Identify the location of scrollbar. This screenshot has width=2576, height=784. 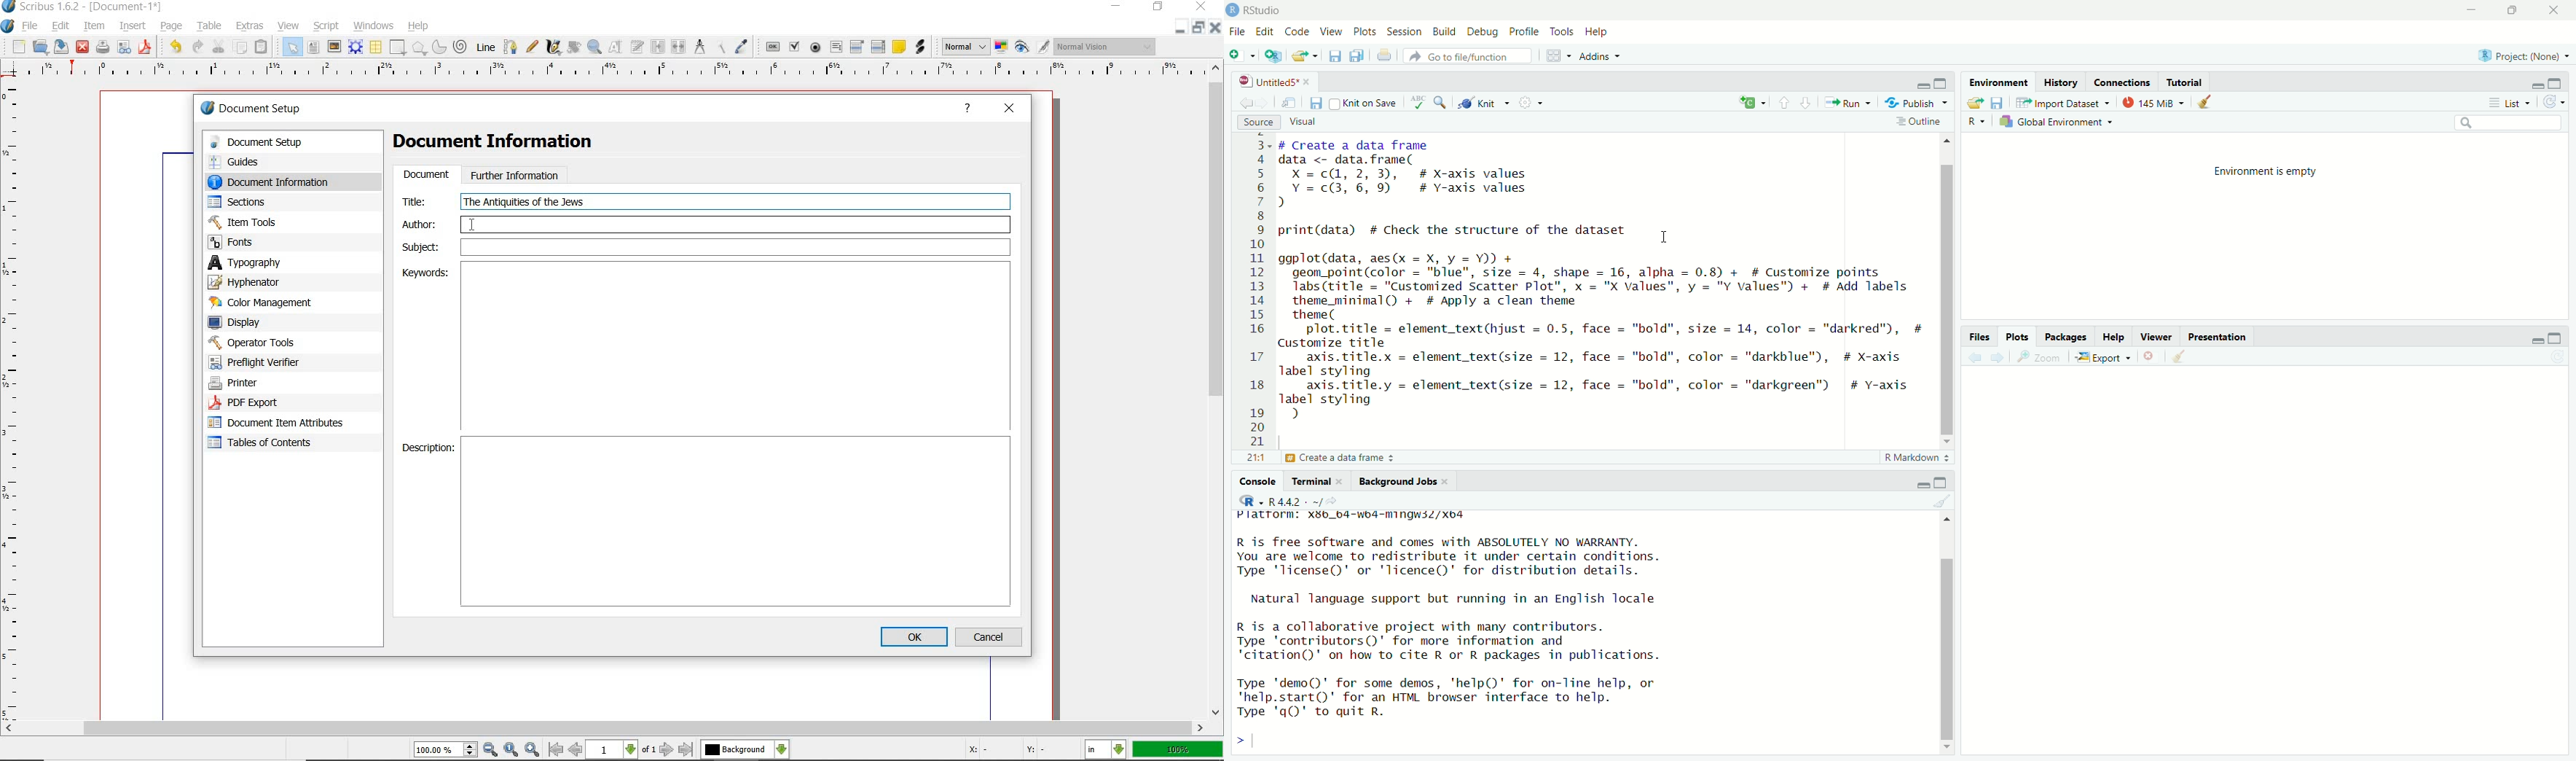
(604, 729).